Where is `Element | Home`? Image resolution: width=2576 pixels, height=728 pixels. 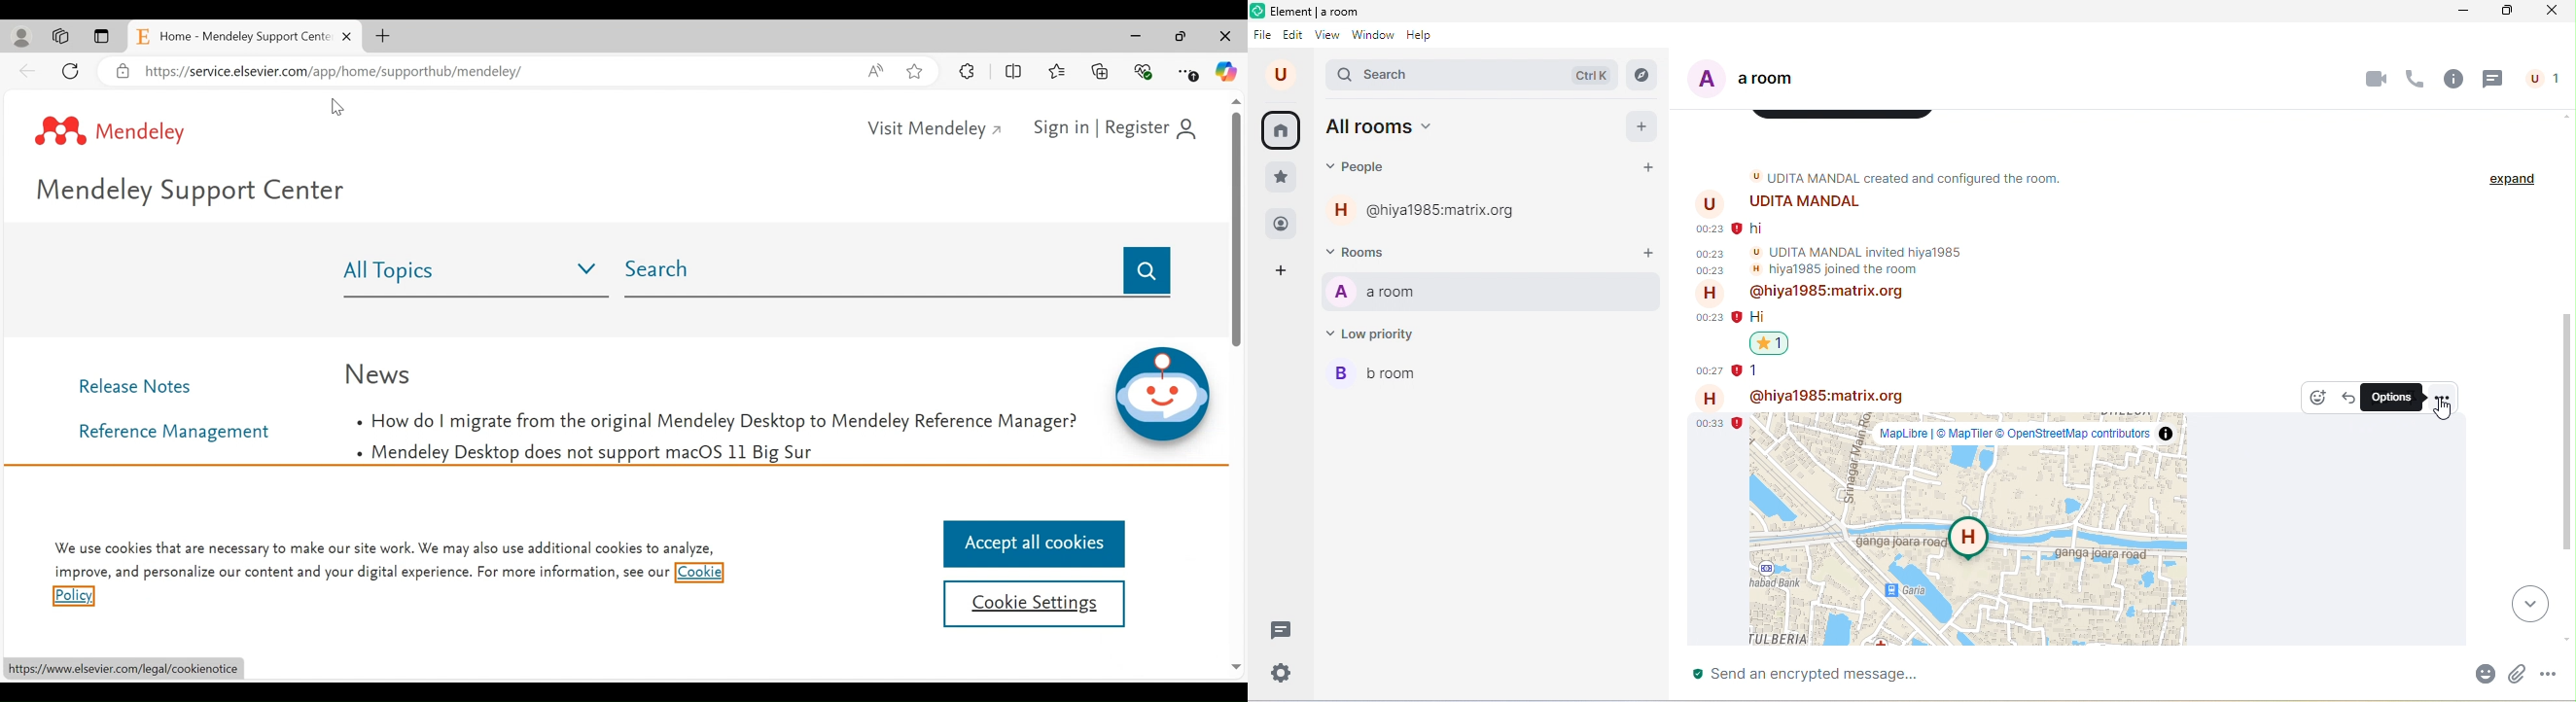 Element | Home is located at coordinates (1318, 11).